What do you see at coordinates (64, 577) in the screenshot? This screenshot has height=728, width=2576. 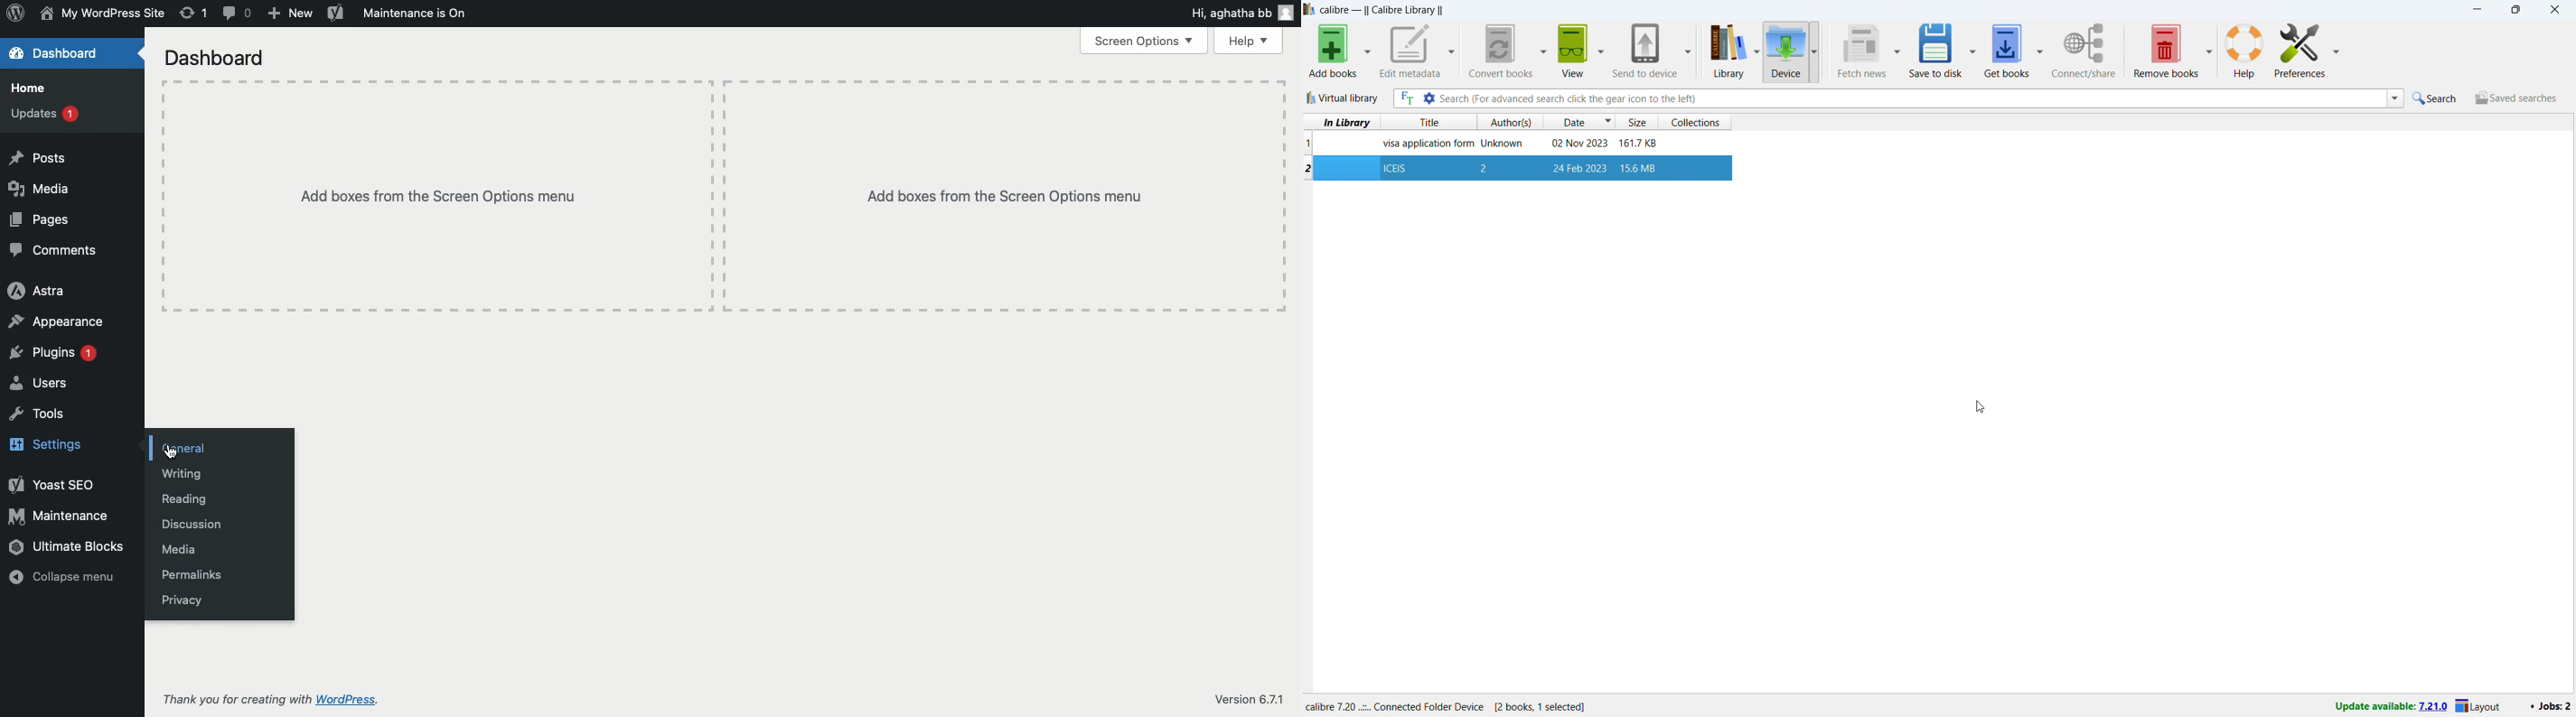 I see `Collapse menu` at bounding box center [64, 577].